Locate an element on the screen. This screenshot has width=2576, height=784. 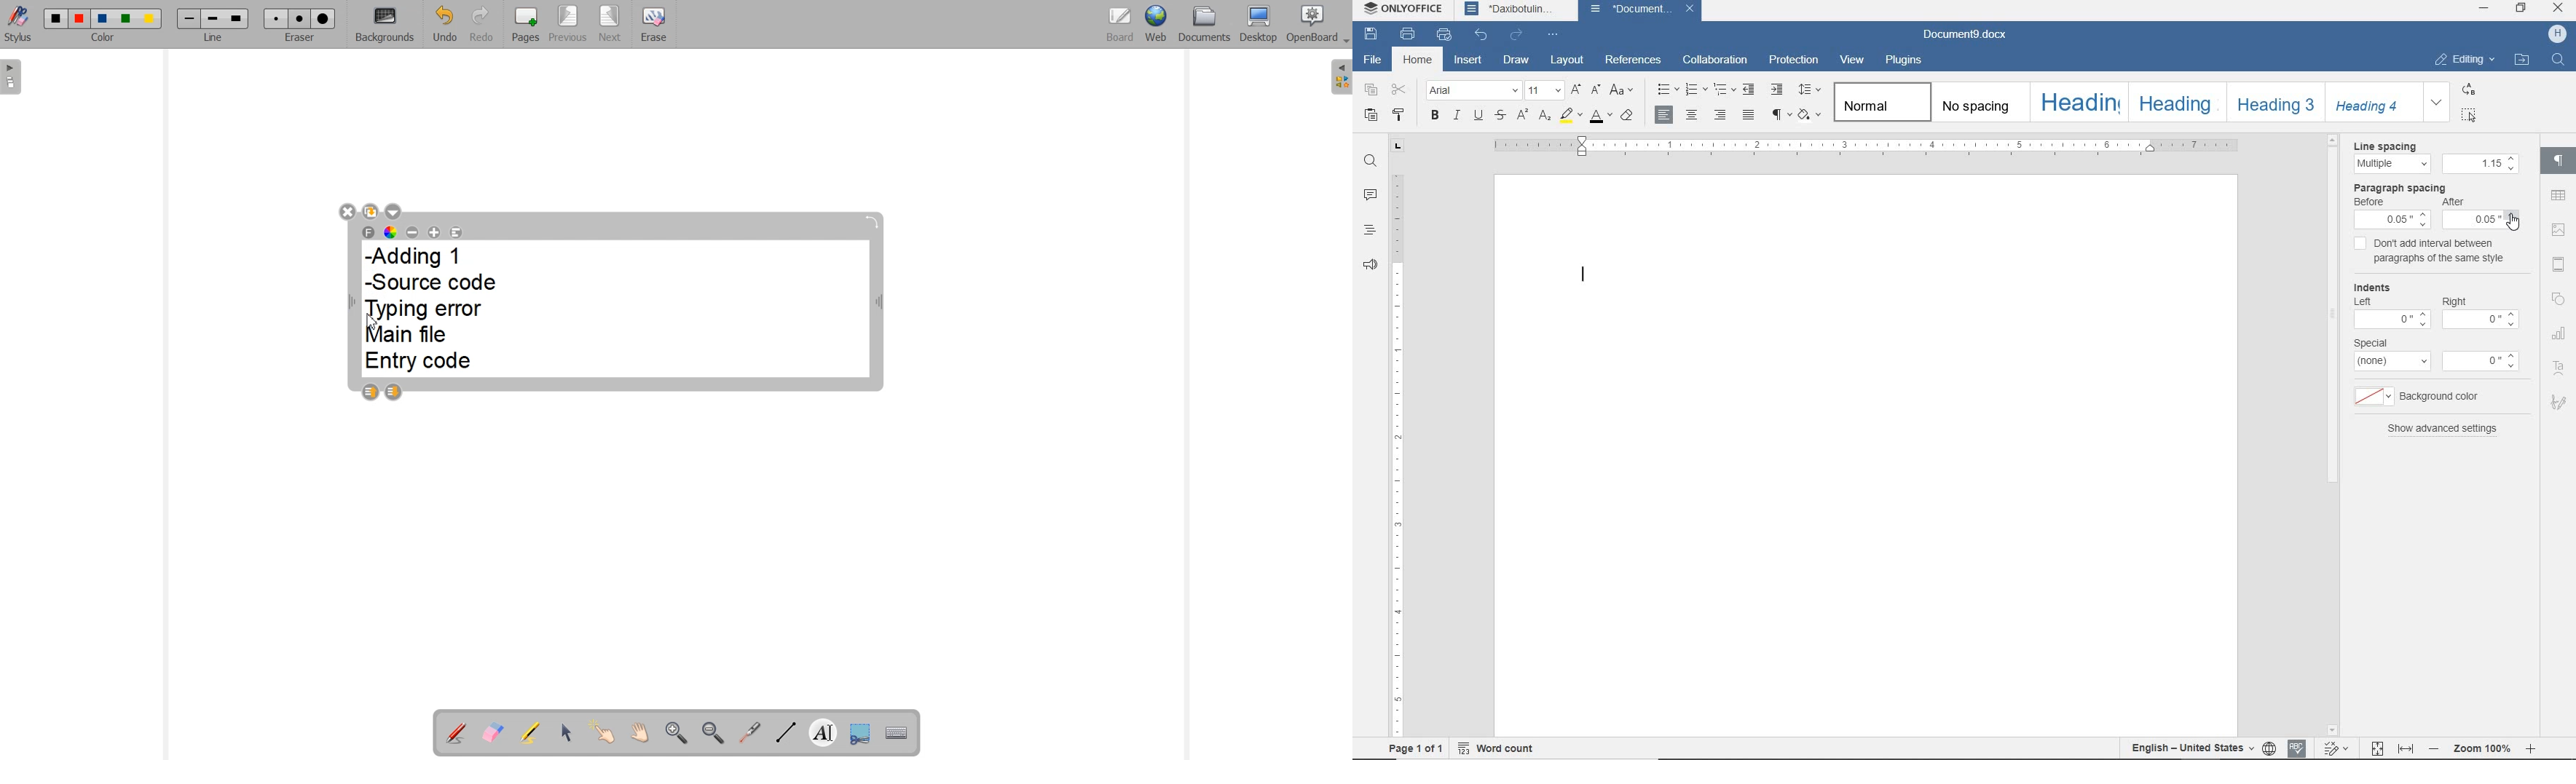
paragraph spacing is located at coordinates (2399, 188).